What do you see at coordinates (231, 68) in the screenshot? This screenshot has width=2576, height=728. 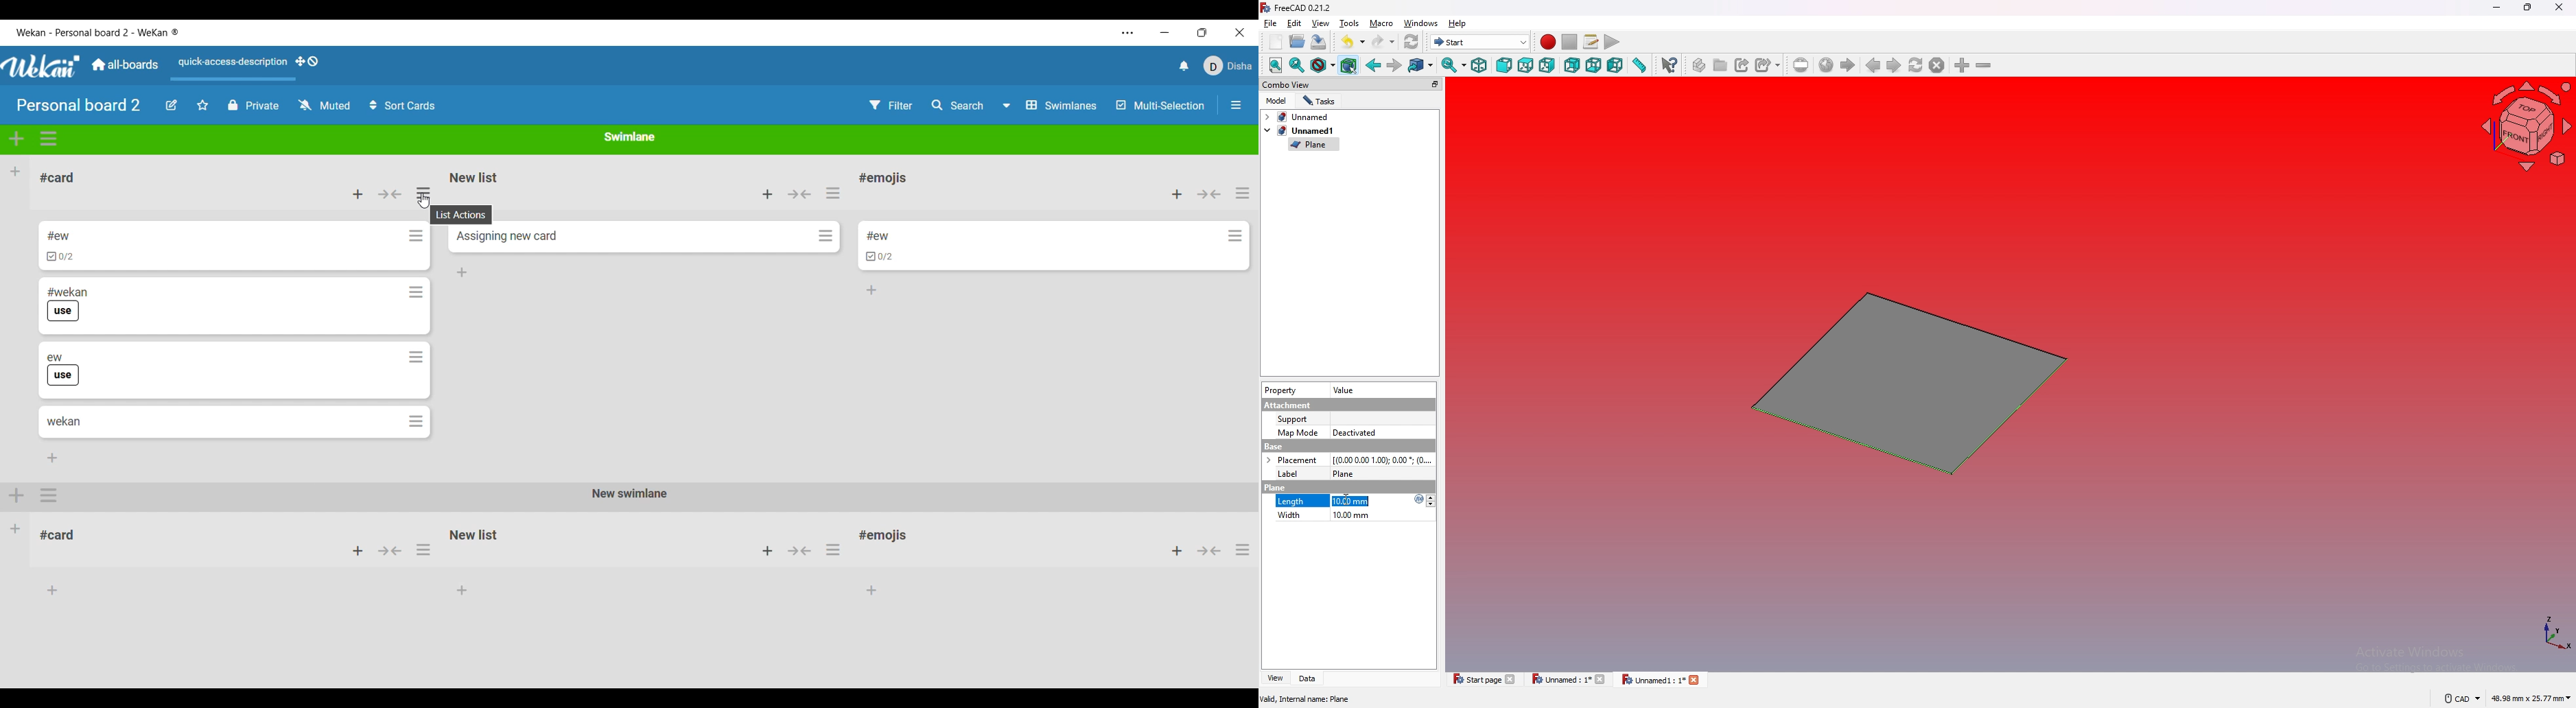 I see `Quick access description` at bounding box center [231, 68].